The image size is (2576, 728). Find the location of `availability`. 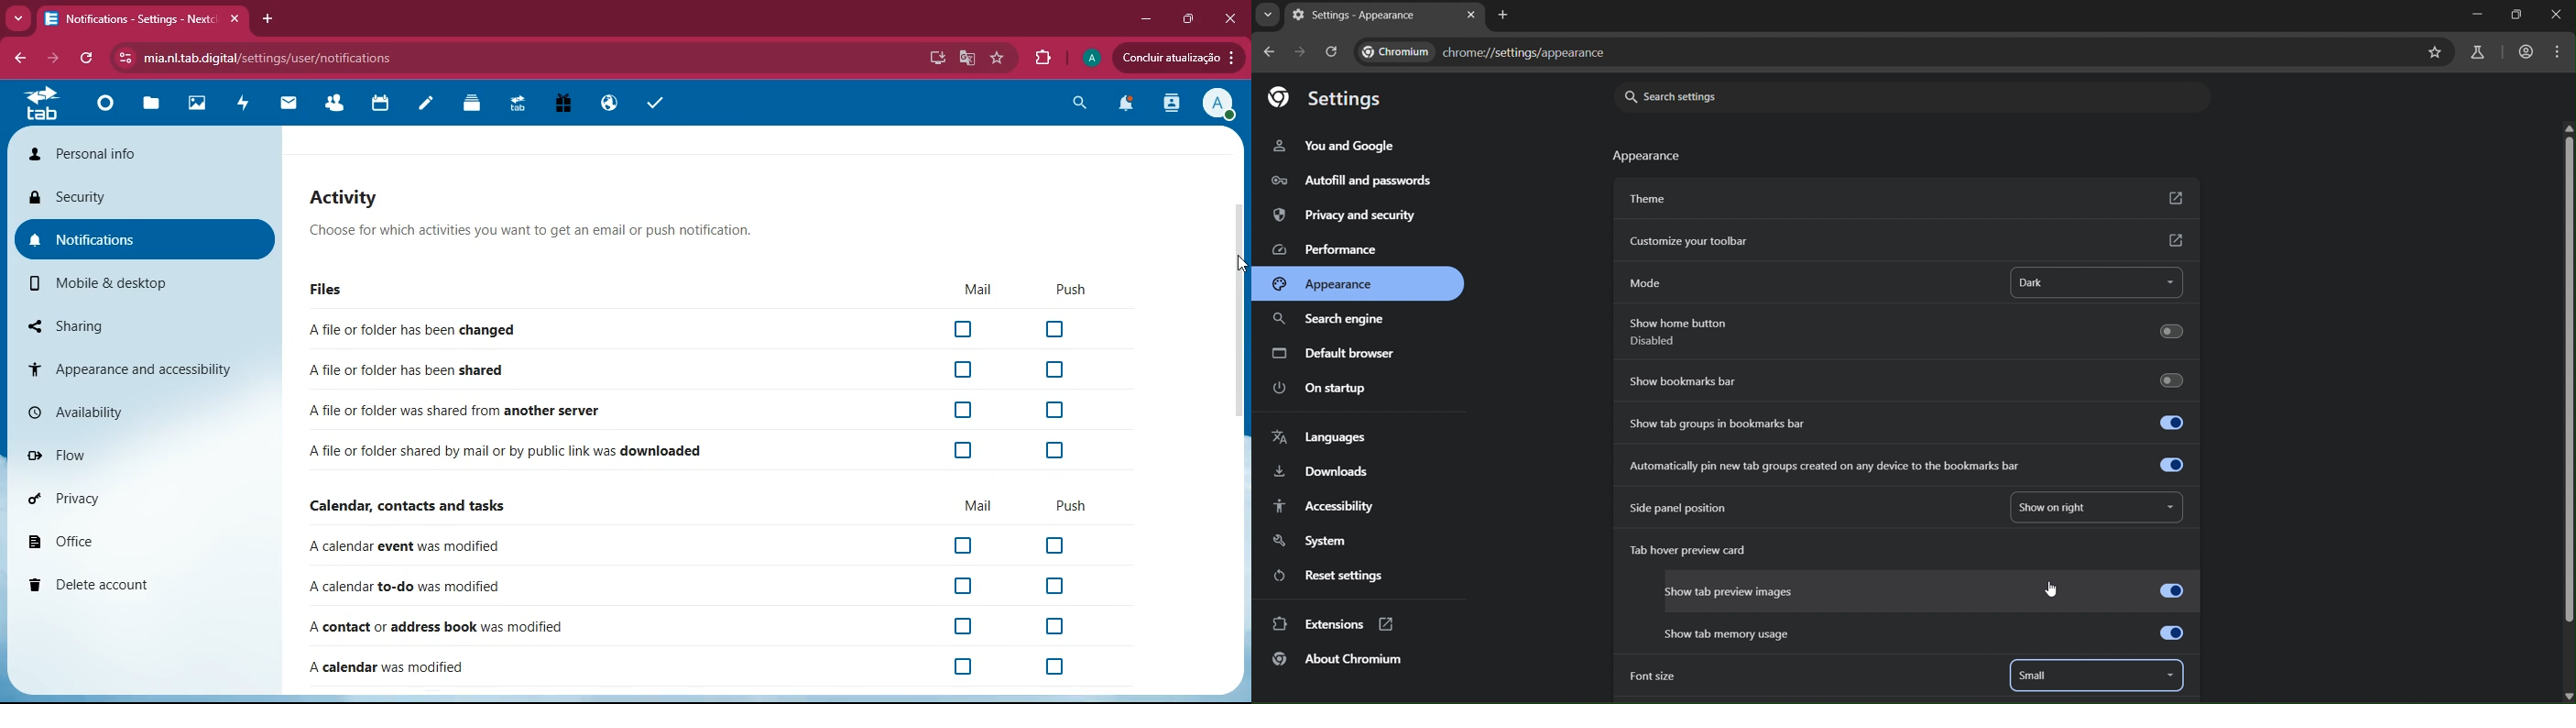

availability is located at coordinates (143, 412).